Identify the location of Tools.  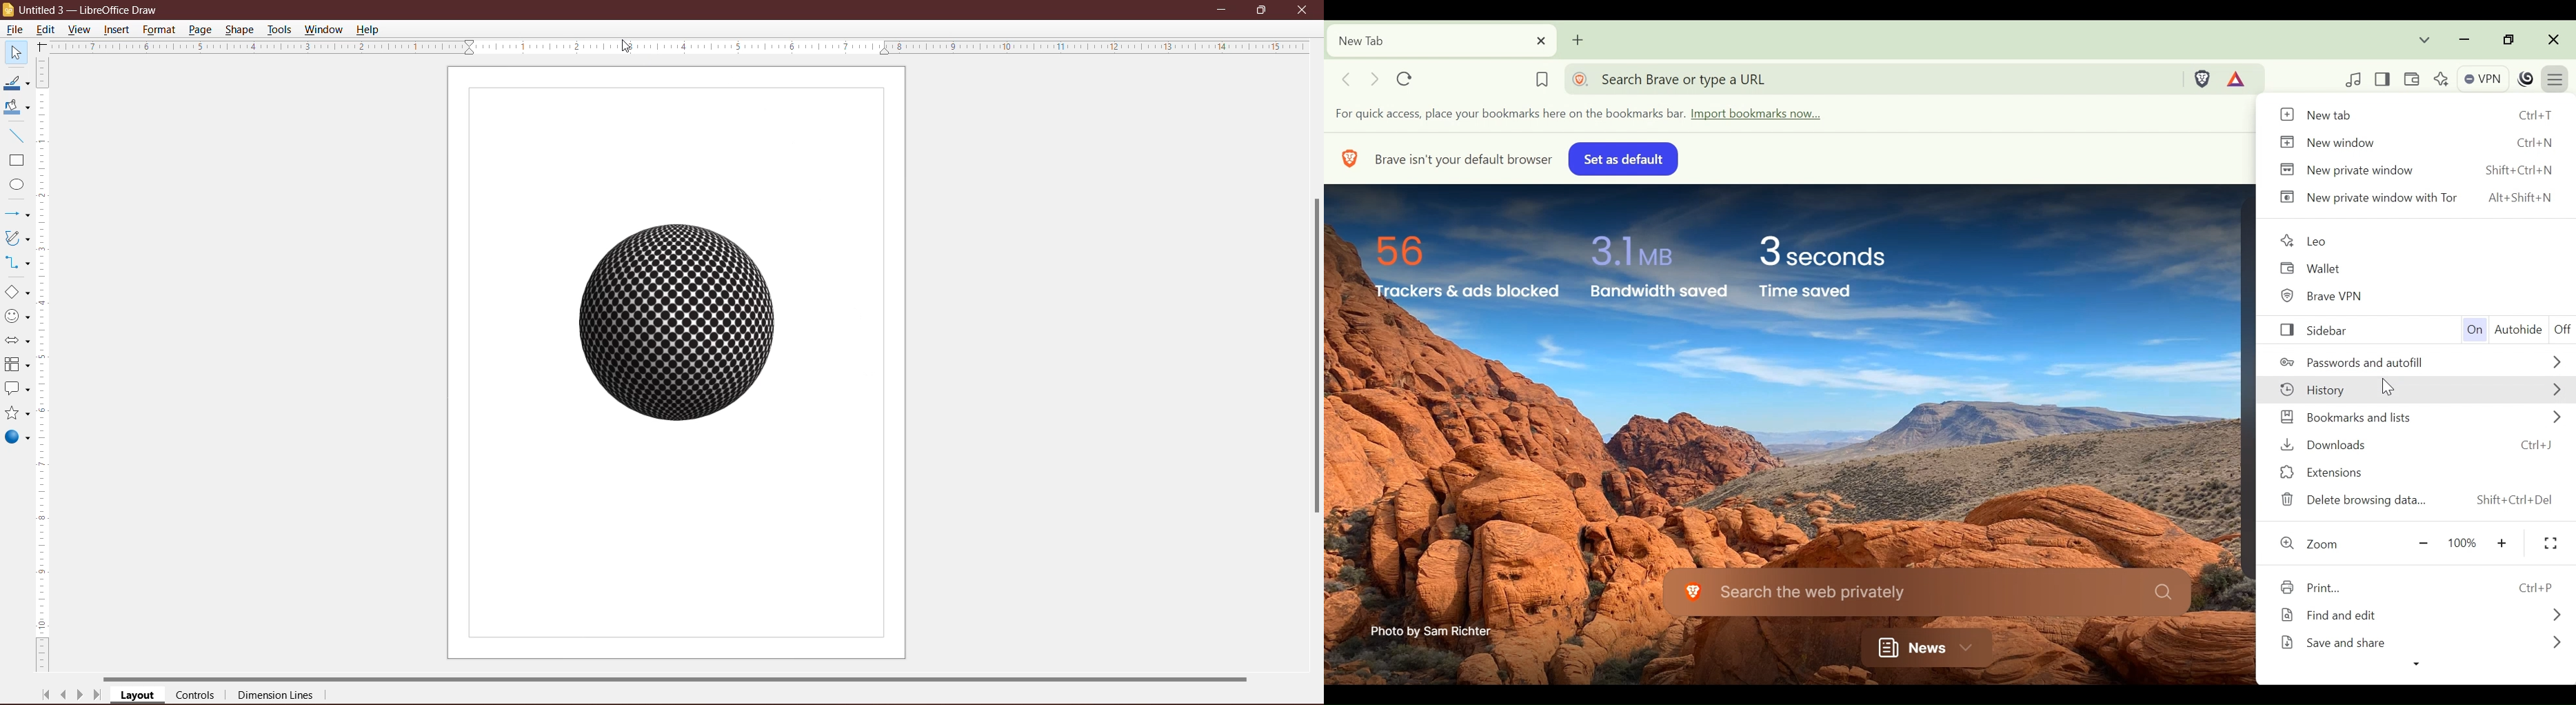
(279, 30).